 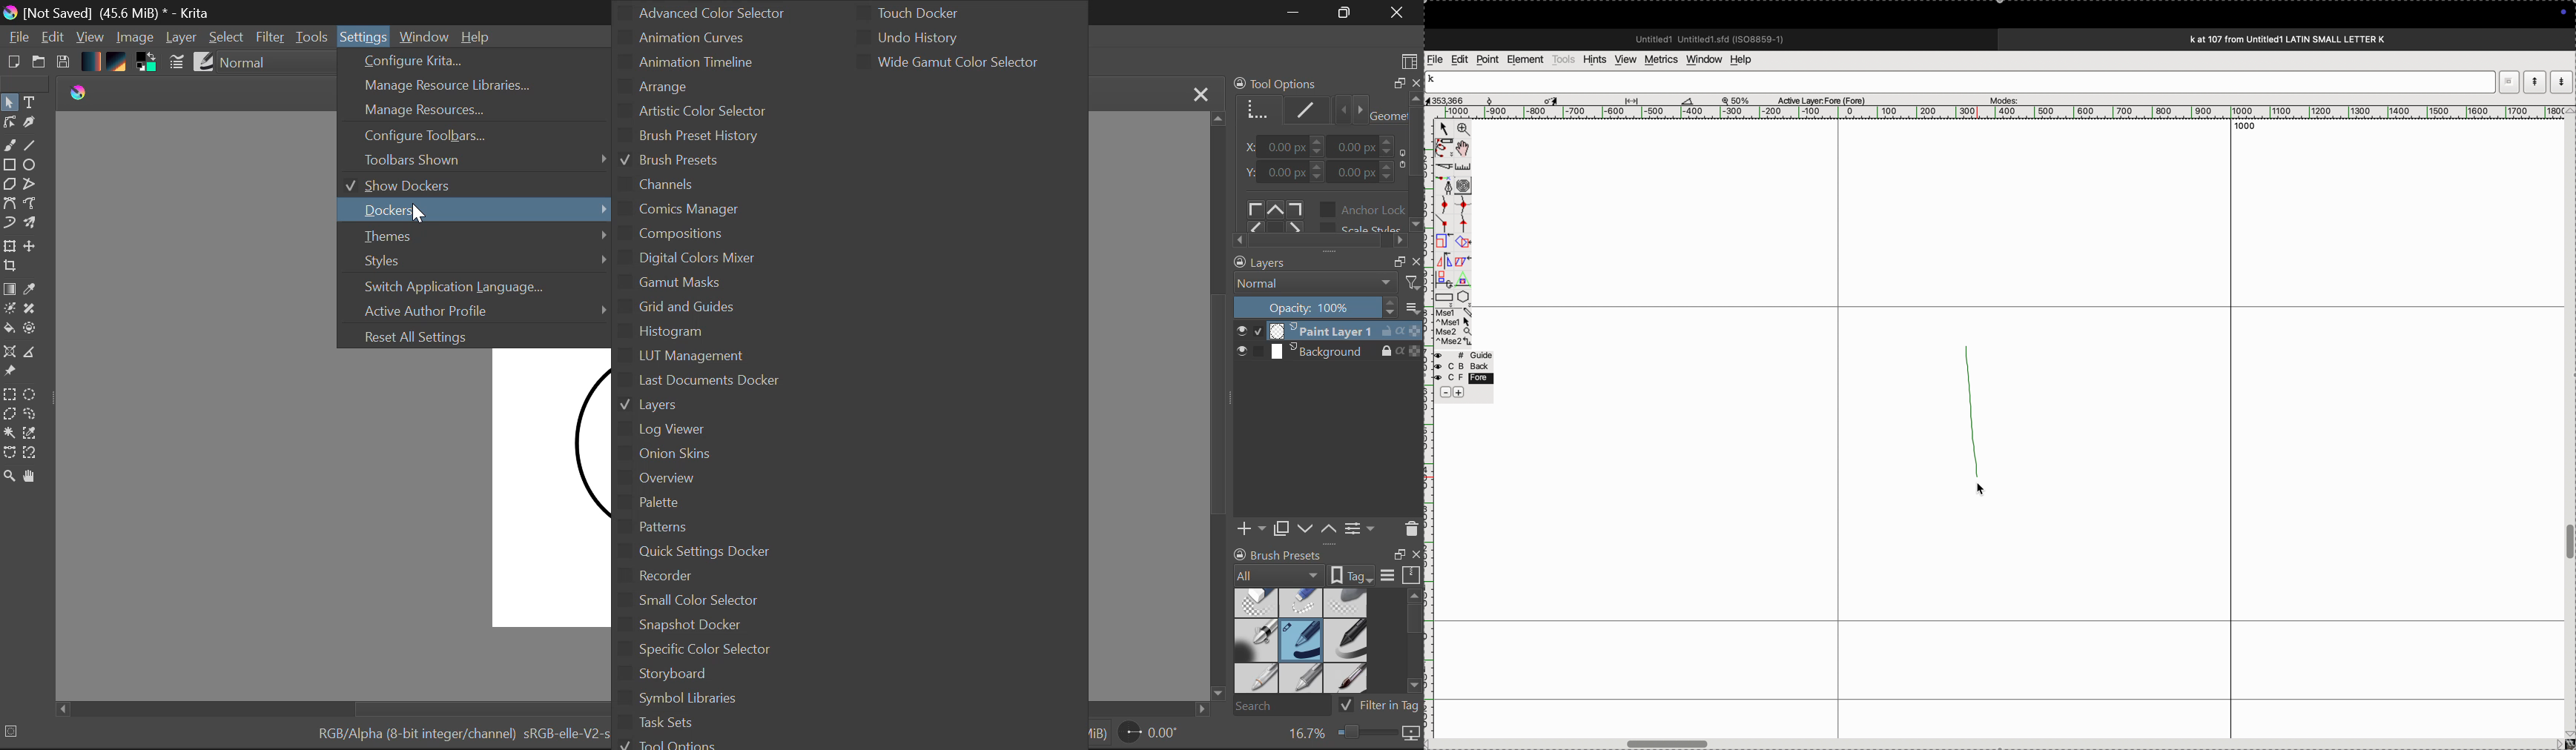 What do you see at coordinates (1466, 375) in the screenshot?
I see `Guide` at bounding box center [1466, 375].